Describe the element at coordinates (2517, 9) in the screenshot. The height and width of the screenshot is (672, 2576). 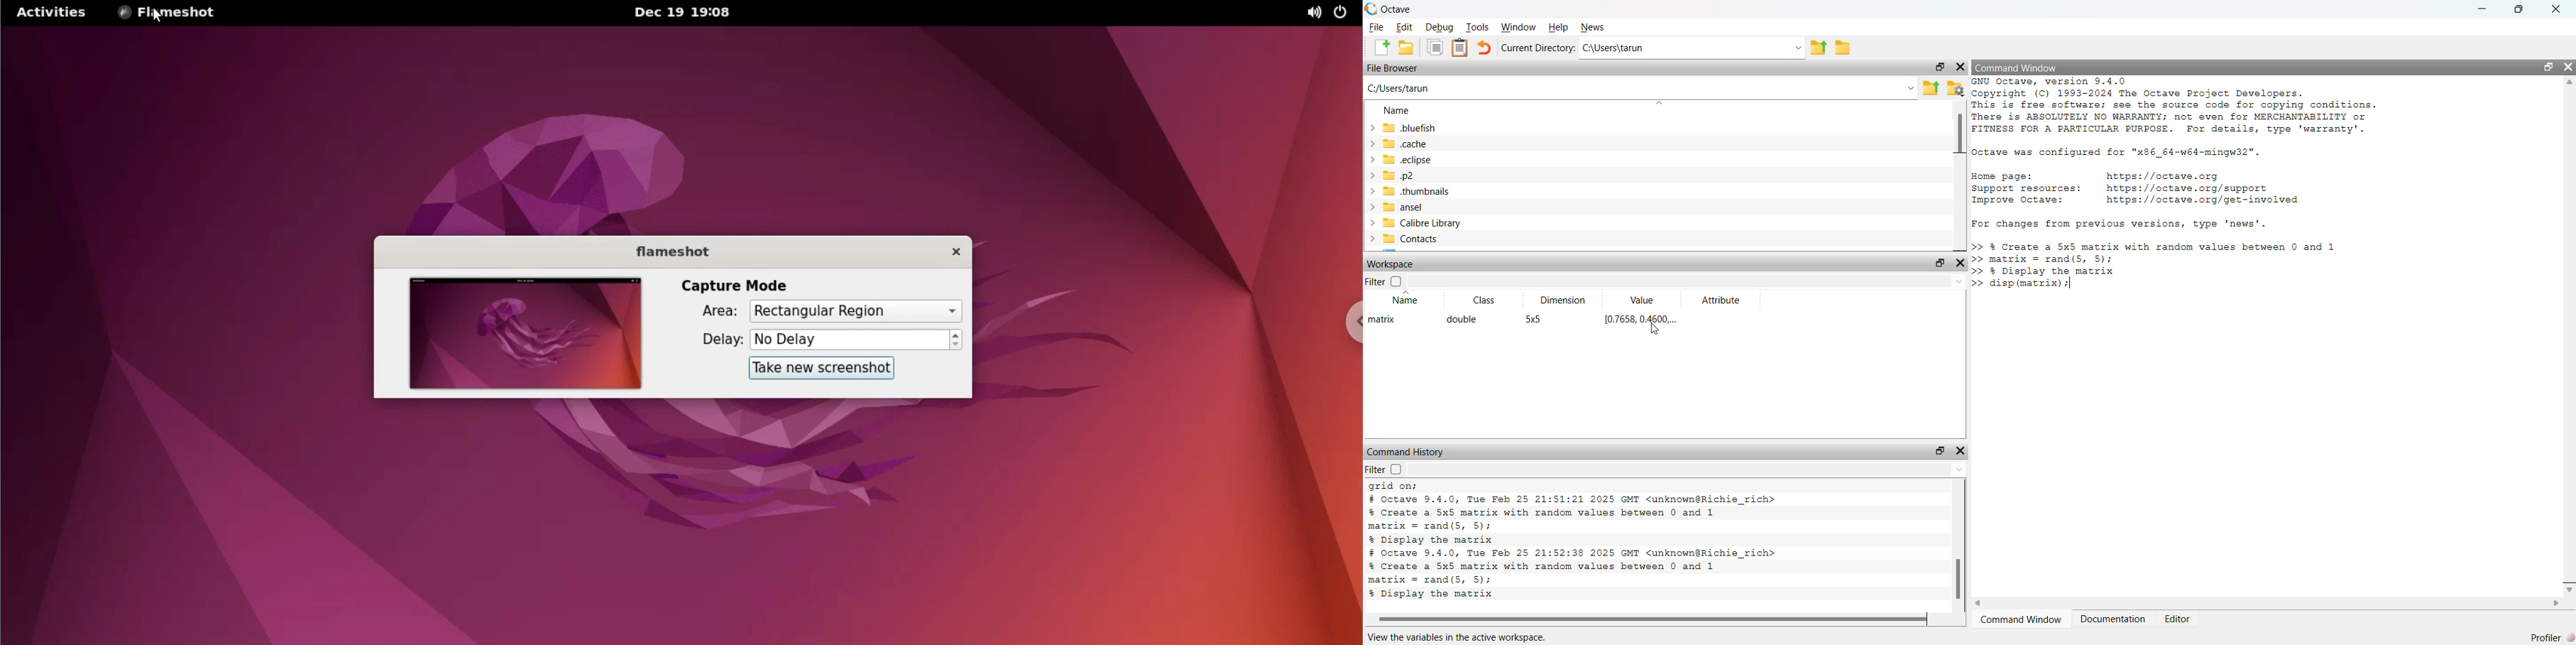
I see `maximise` at that location.